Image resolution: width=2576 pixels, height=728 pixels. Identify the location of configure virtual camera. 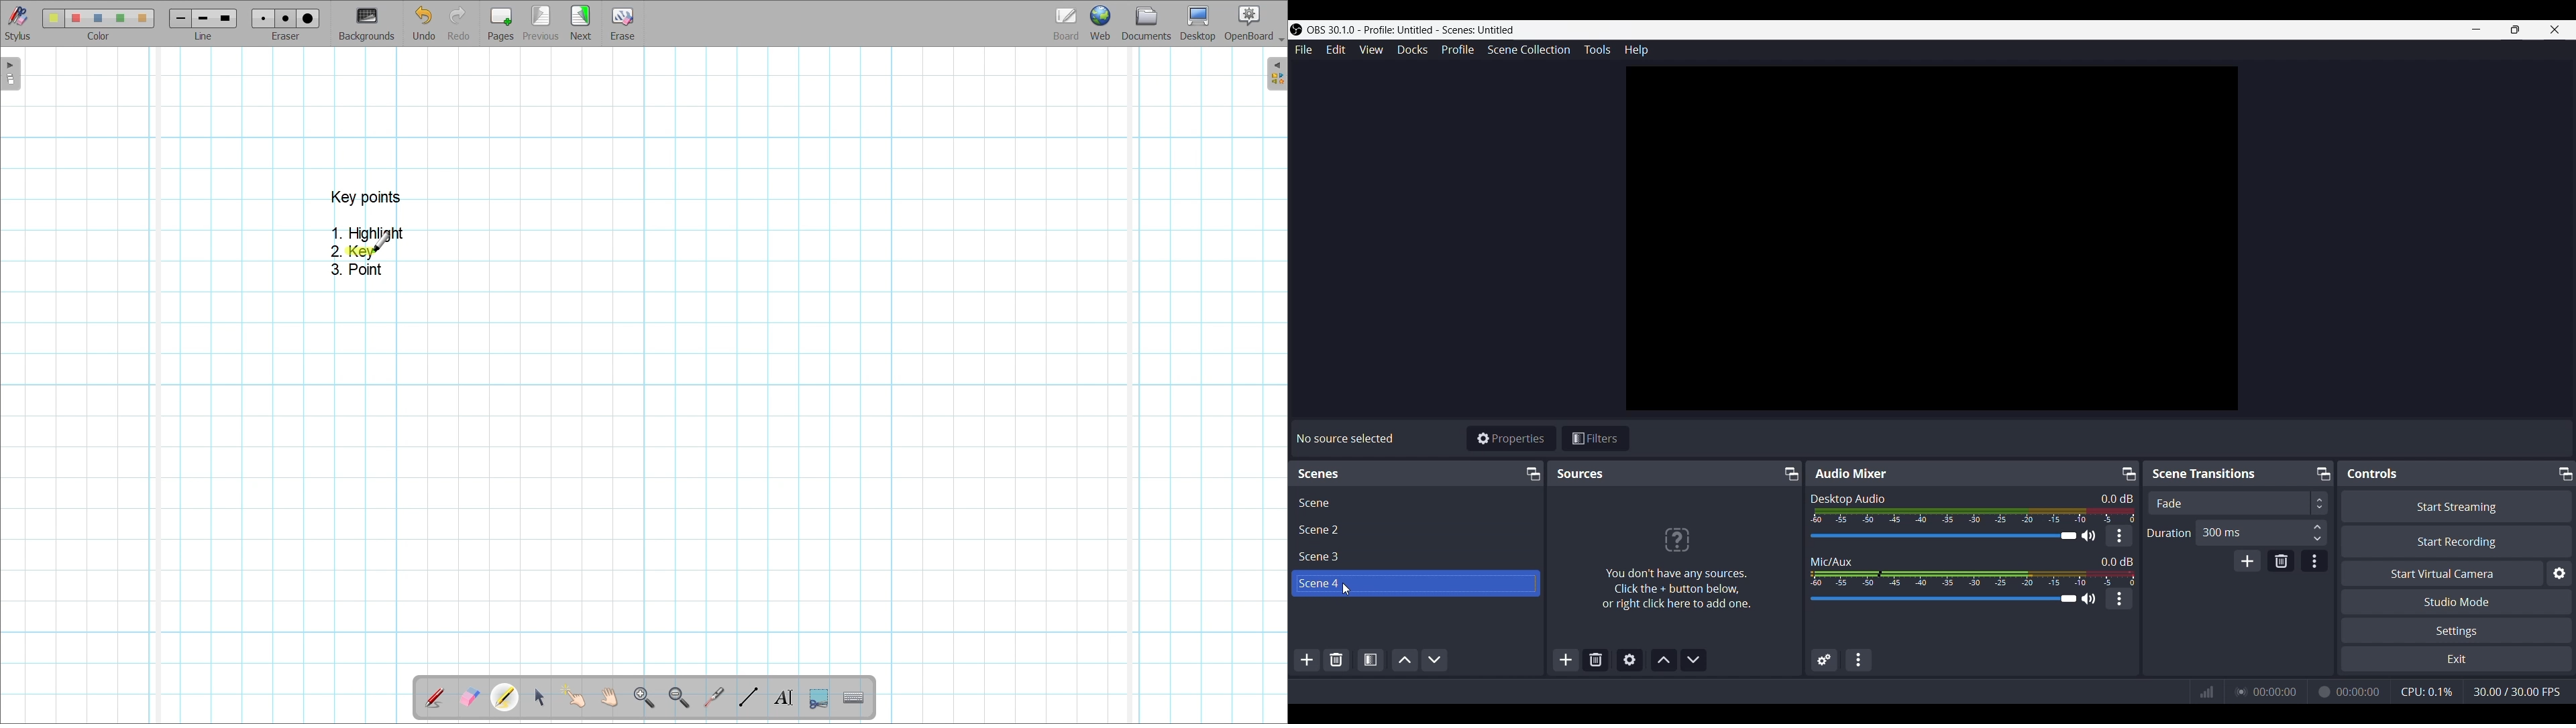
(2559, 574).